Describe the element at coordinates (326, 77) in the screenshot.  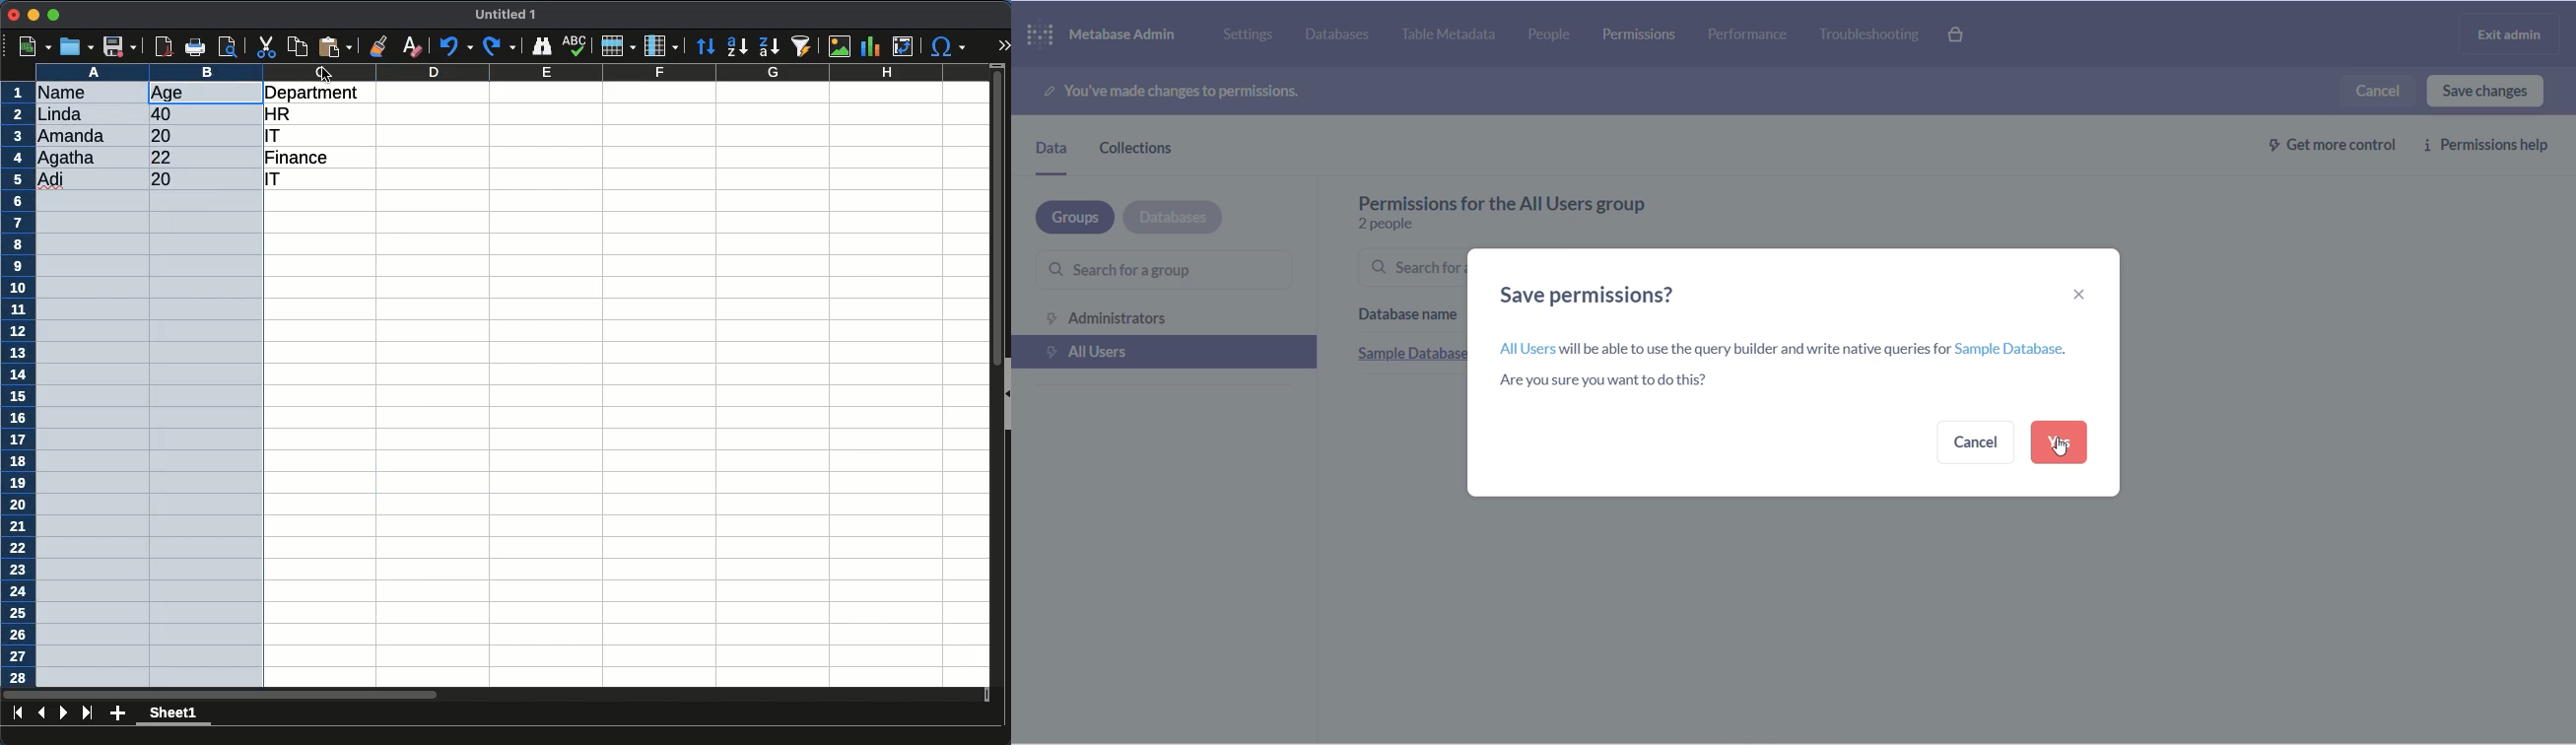
I see `cursor` at that location.